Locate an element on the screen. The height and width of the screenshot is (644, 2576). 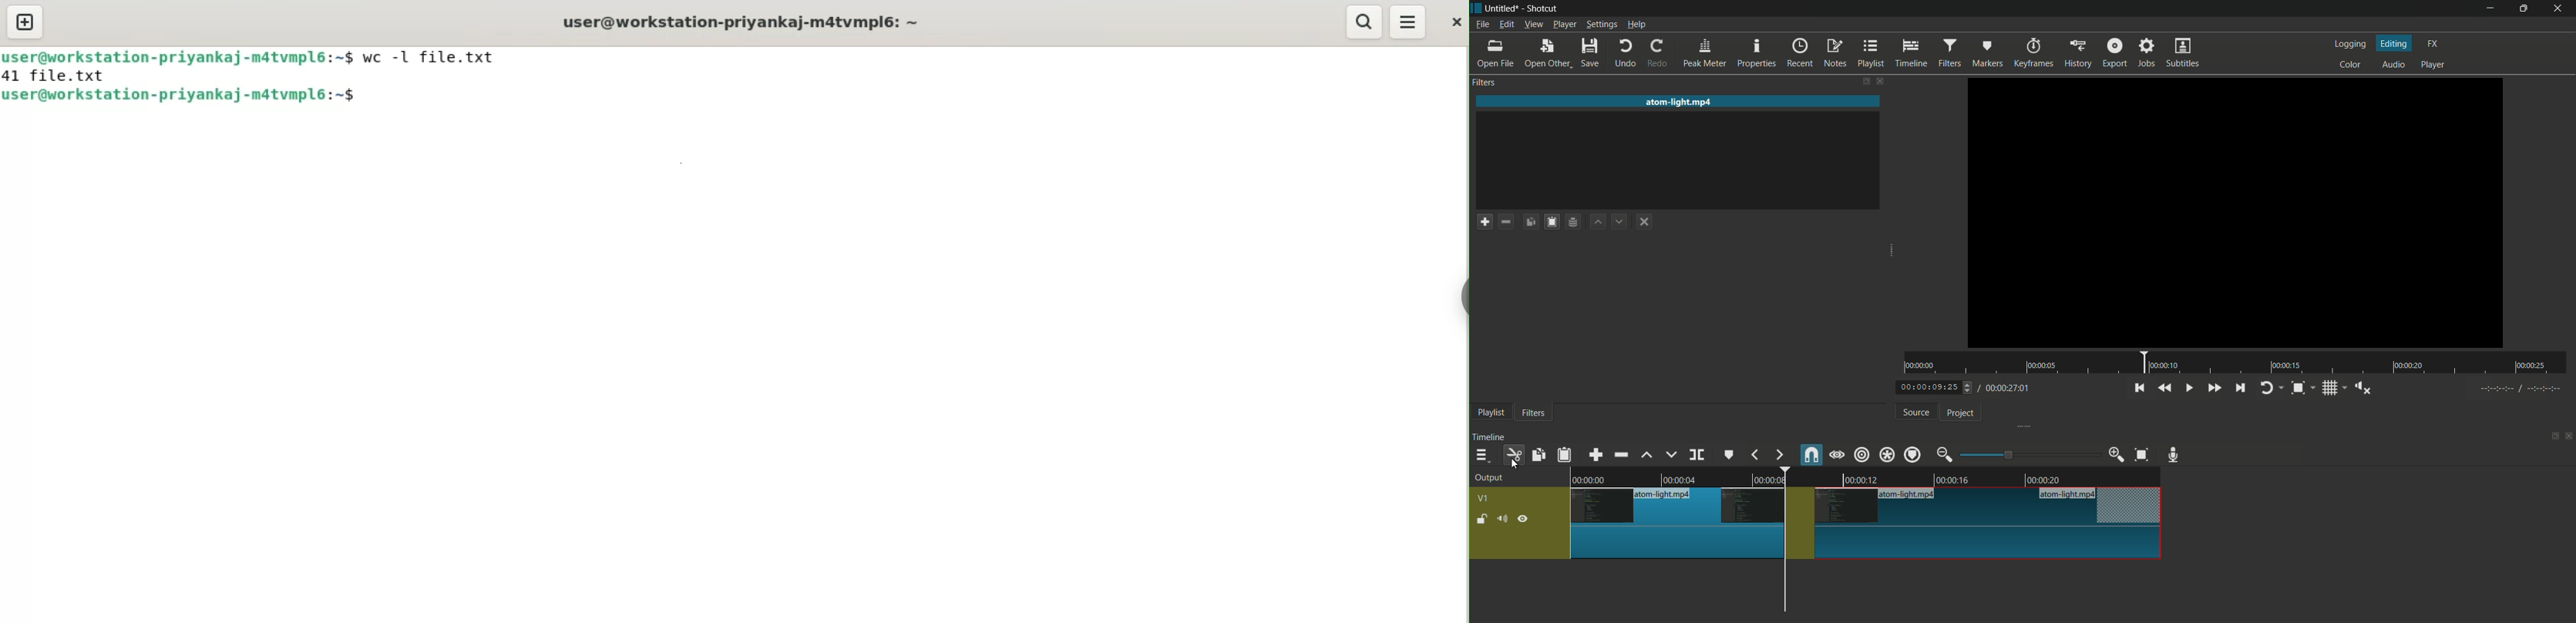
sidebar is located at coordinates (1460, 296).